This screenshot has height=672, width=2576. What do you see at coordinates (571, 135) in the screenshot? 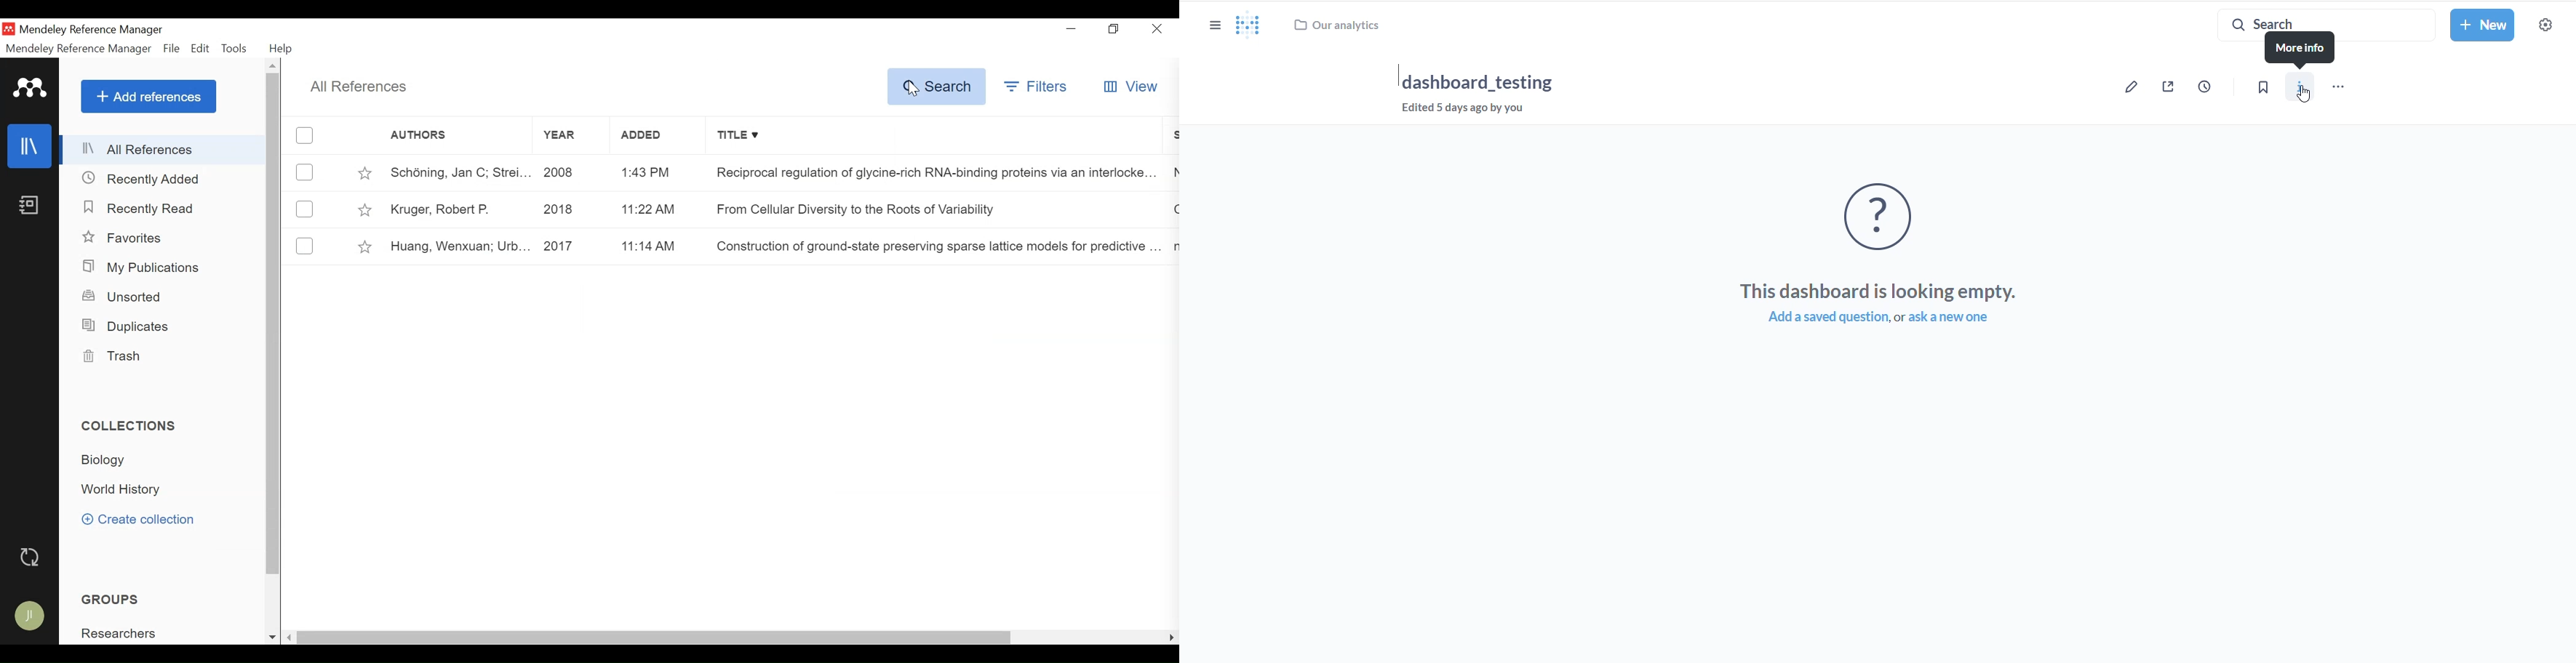
I see `Year` at bounding box center [571, 135].